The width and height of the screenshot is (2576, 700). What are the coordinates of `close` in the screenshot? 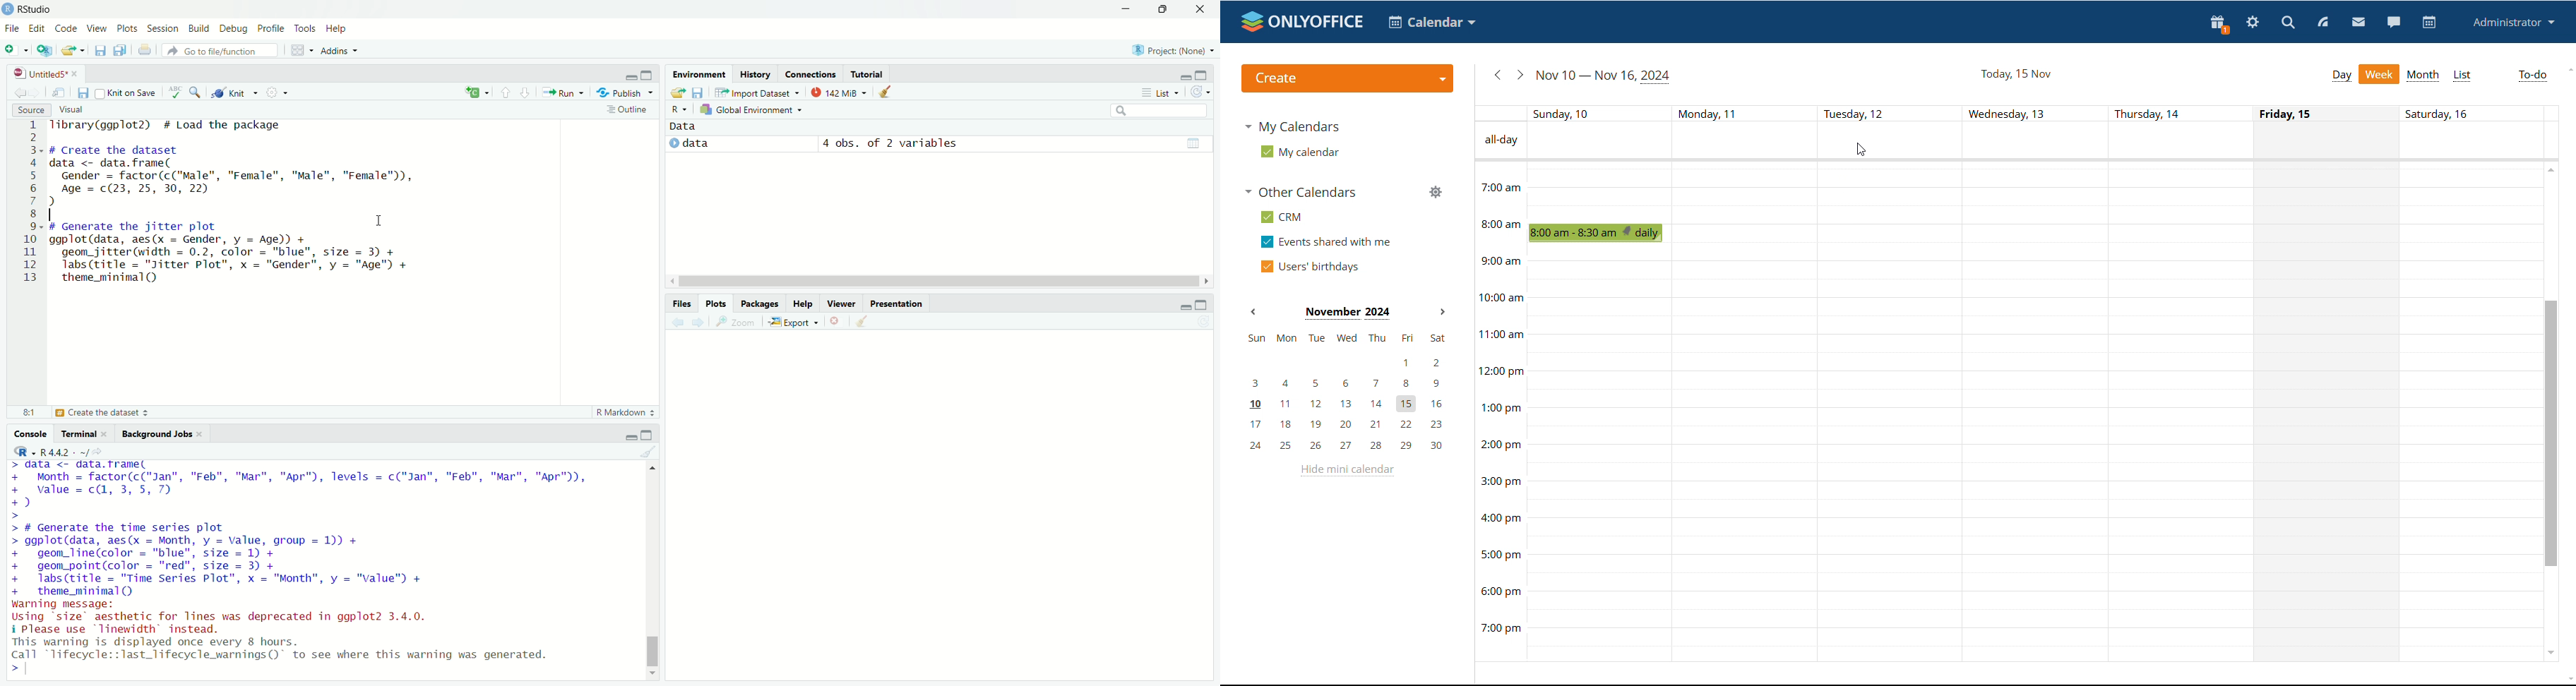 It's located at (1204, 9).